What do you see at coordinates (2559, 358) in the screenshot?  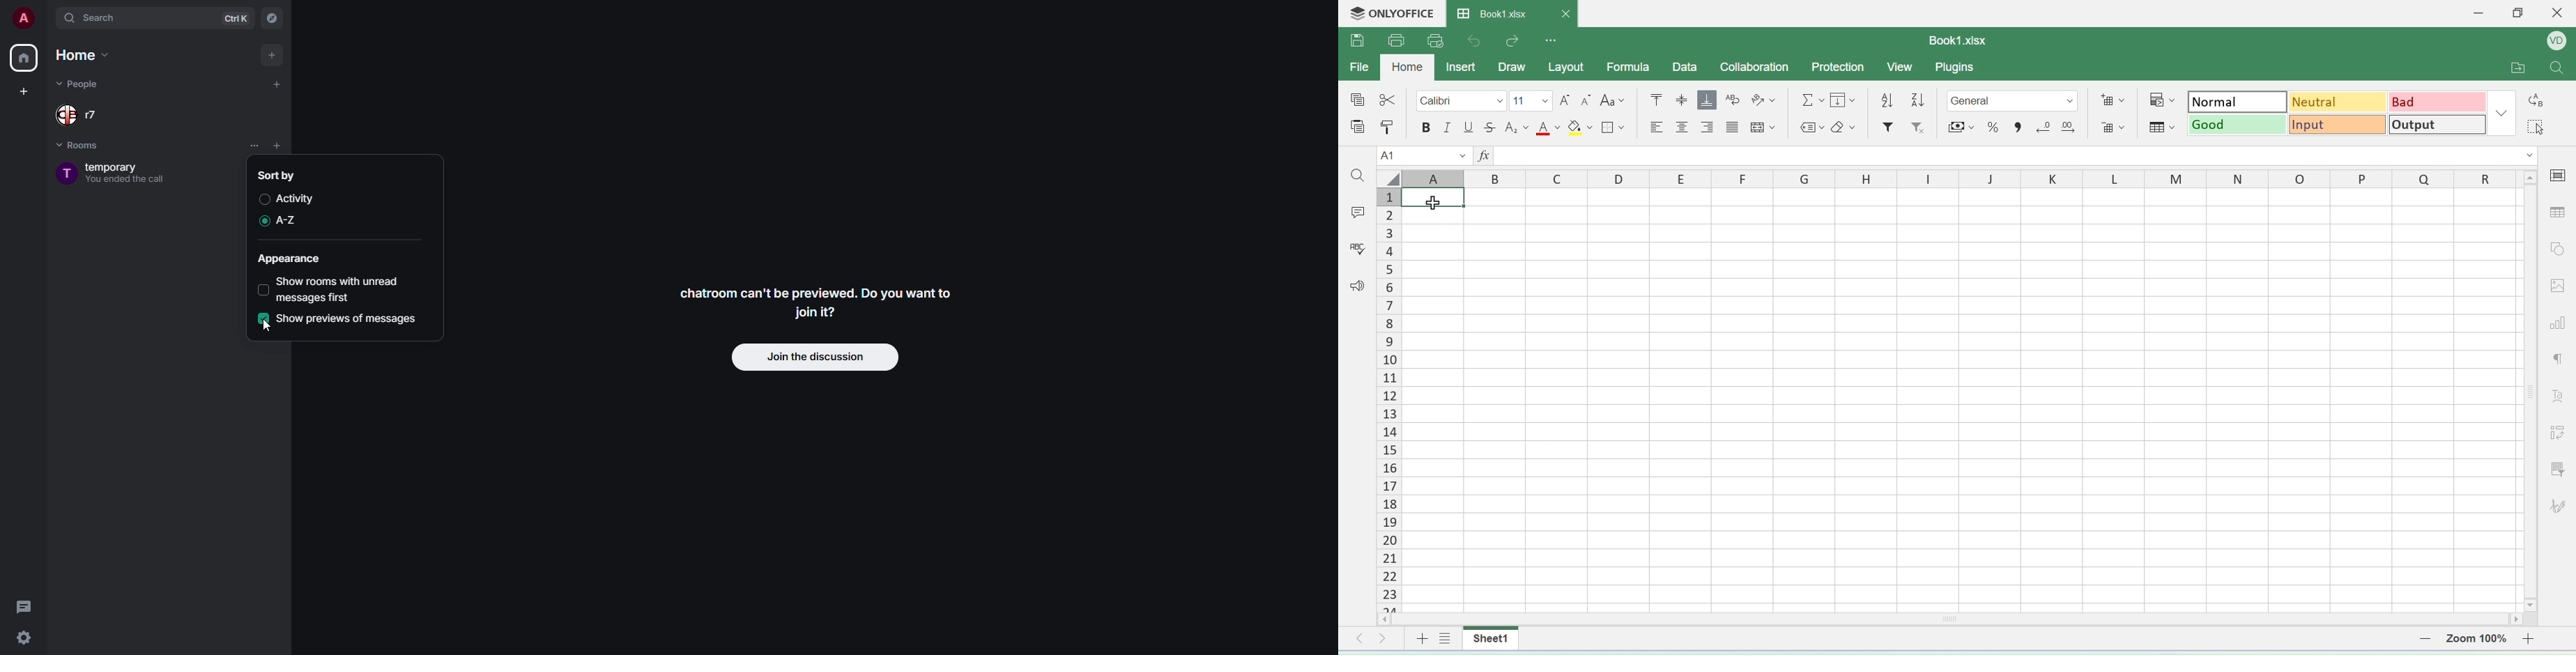 I see `paragraph` at bounding box center [2559, 358].